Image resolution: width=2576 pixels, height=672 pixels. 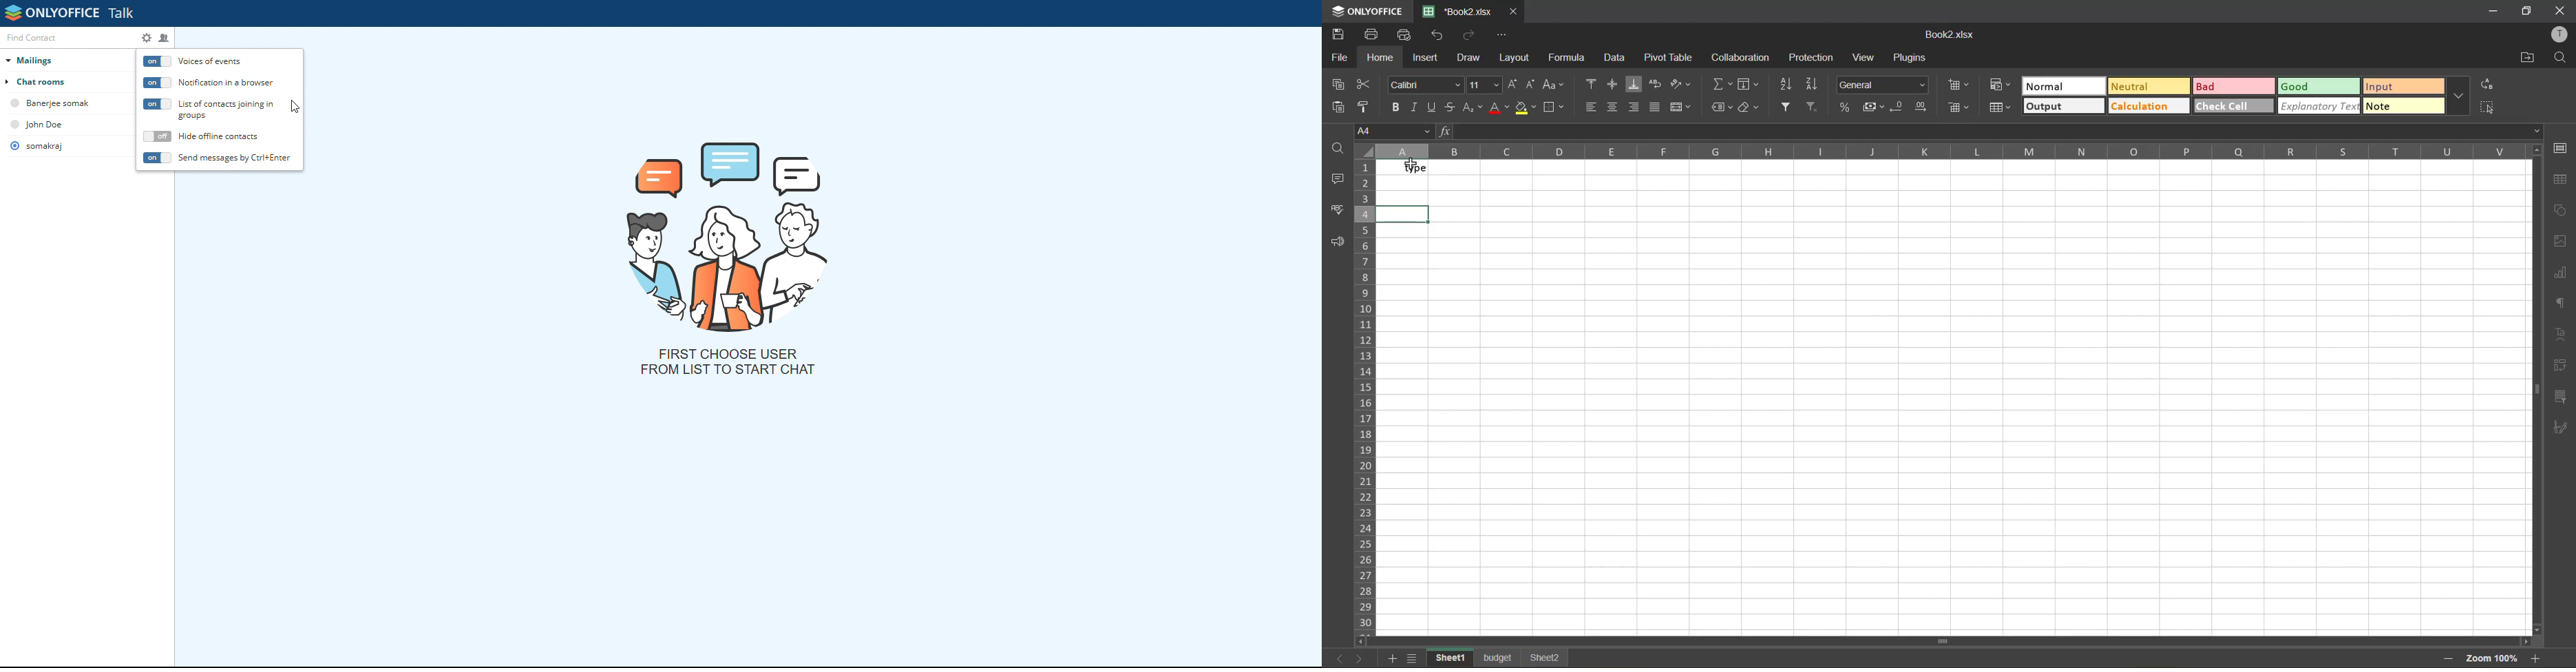 I want to click on underline, so click(x=1434, y=110).